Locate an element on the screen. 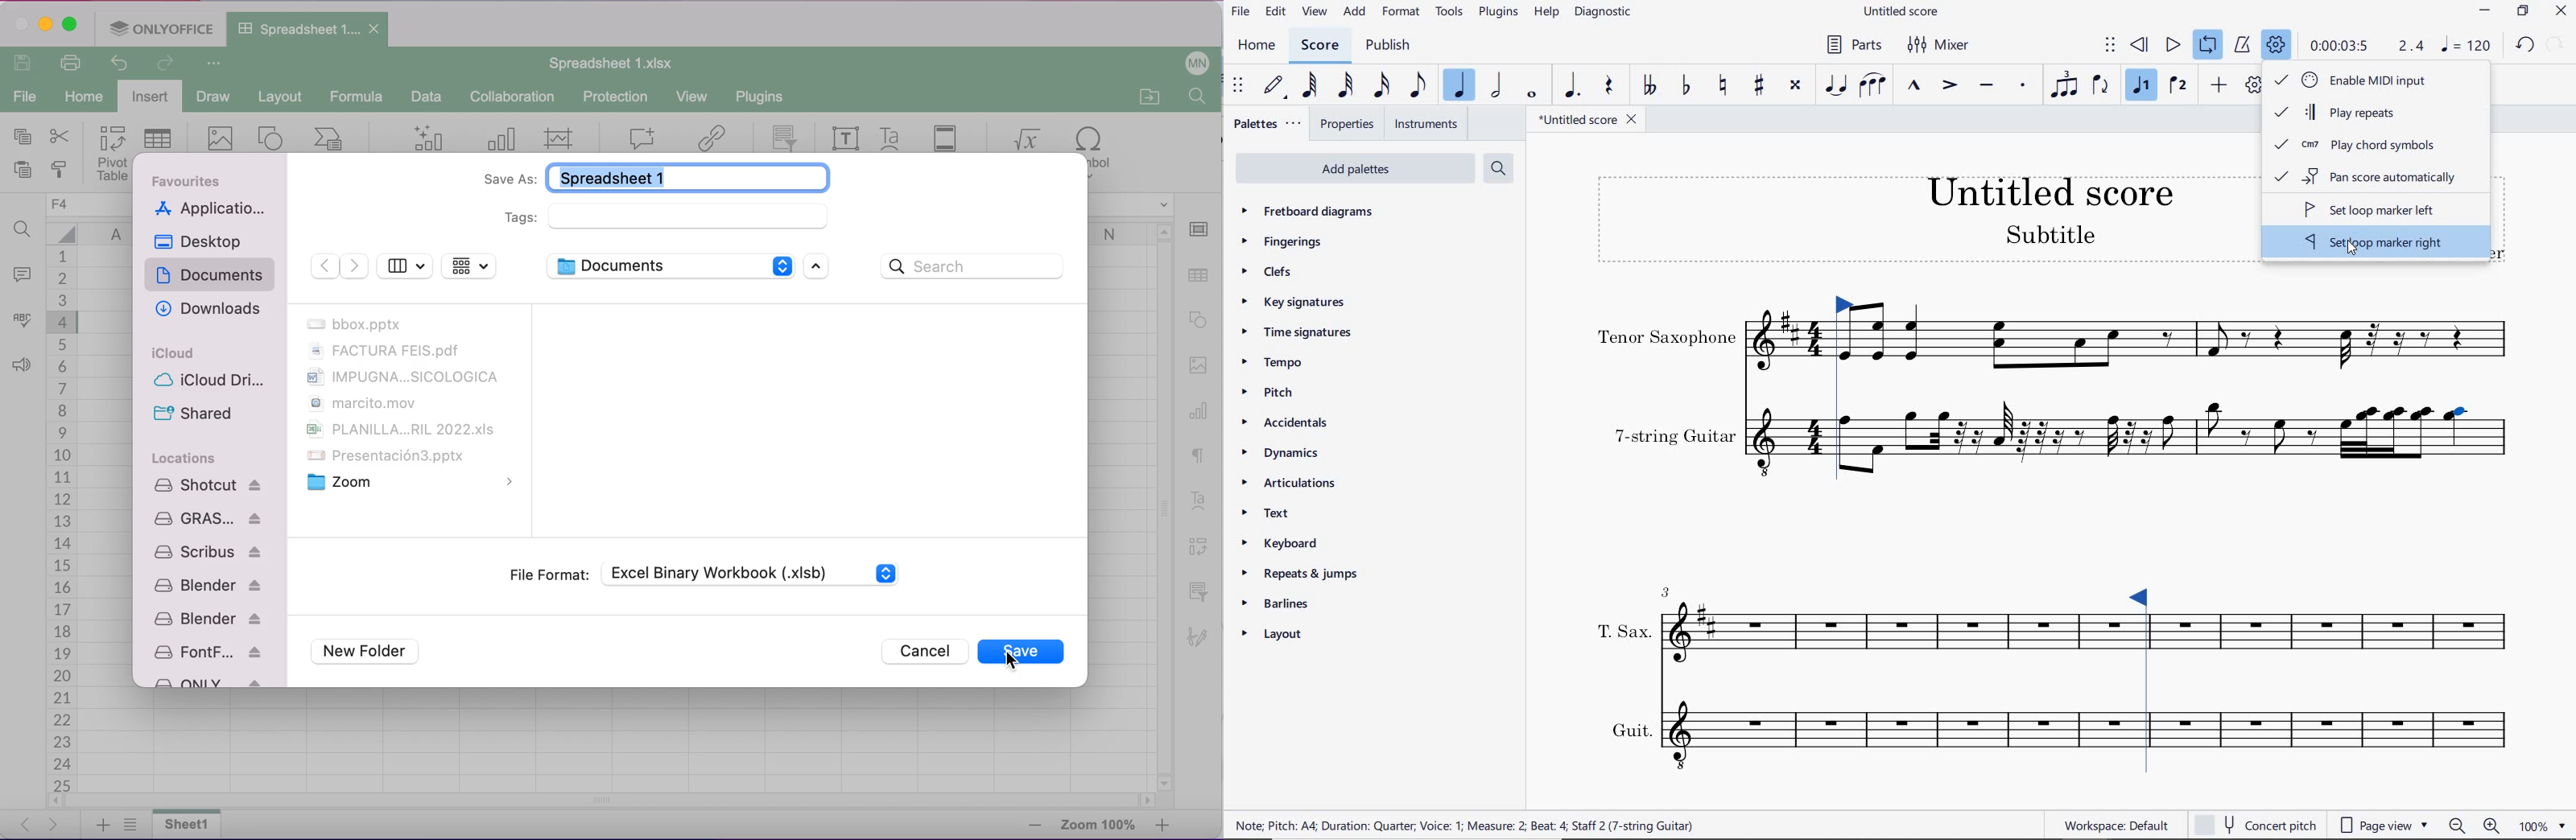 This screenshot has width=2576, height=840. HALF NOTE is located at coordinates (1494, 86).